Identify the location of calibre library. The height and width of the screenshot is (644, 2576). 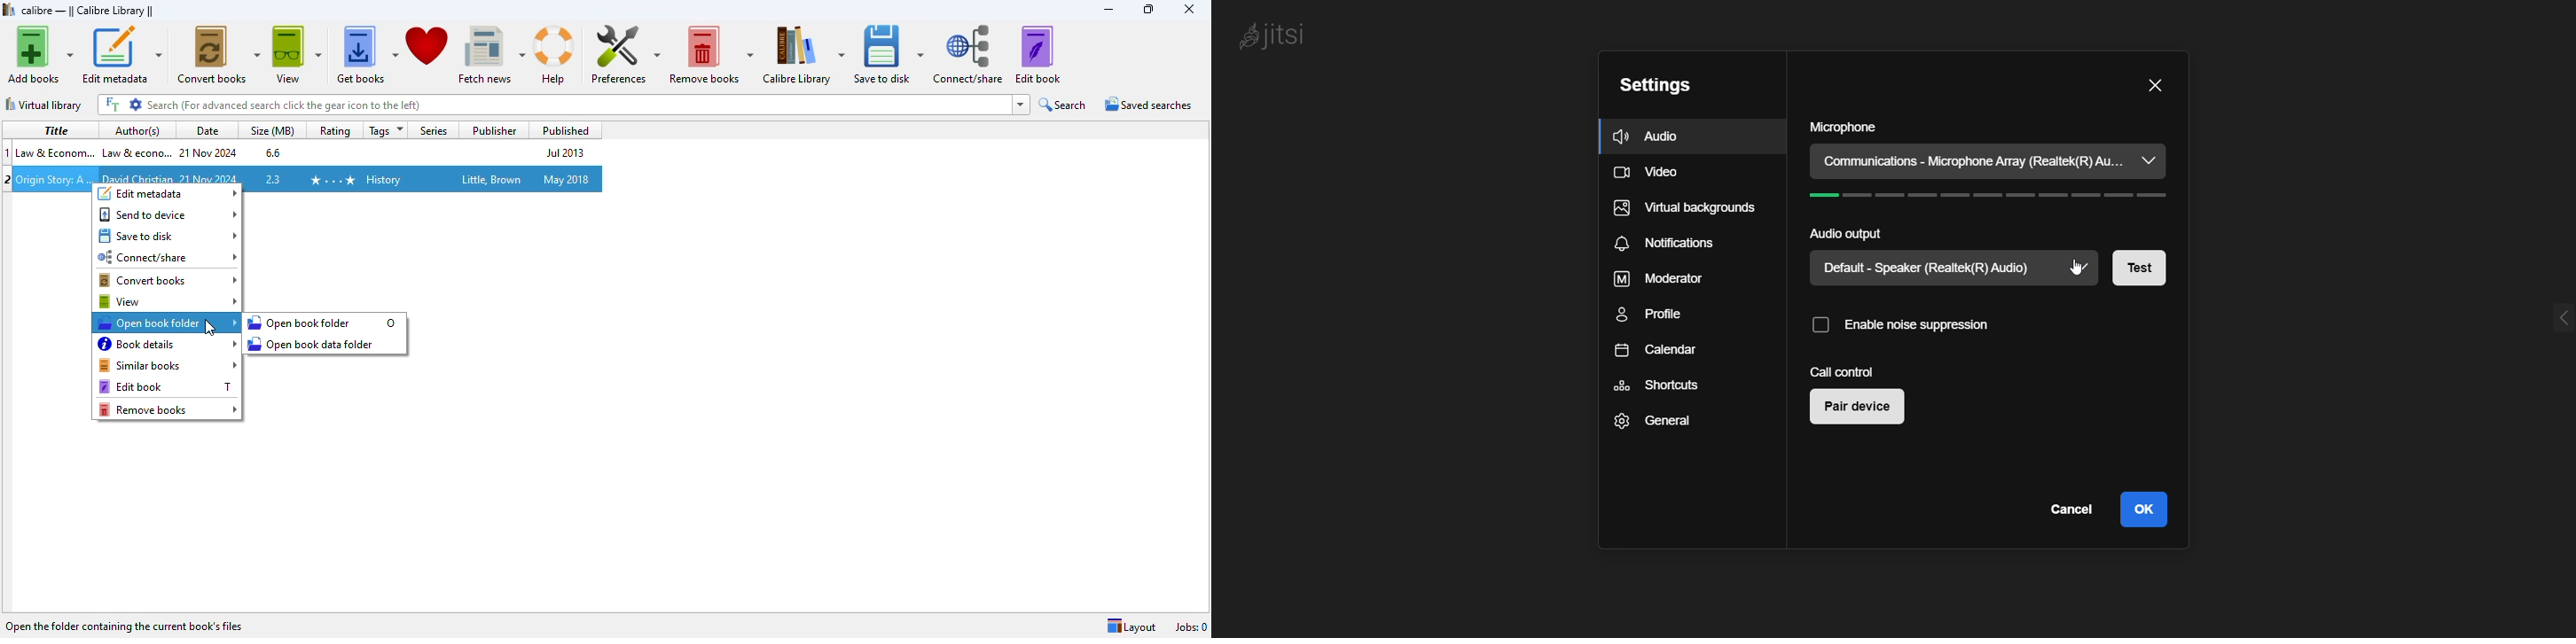
(88, 10).